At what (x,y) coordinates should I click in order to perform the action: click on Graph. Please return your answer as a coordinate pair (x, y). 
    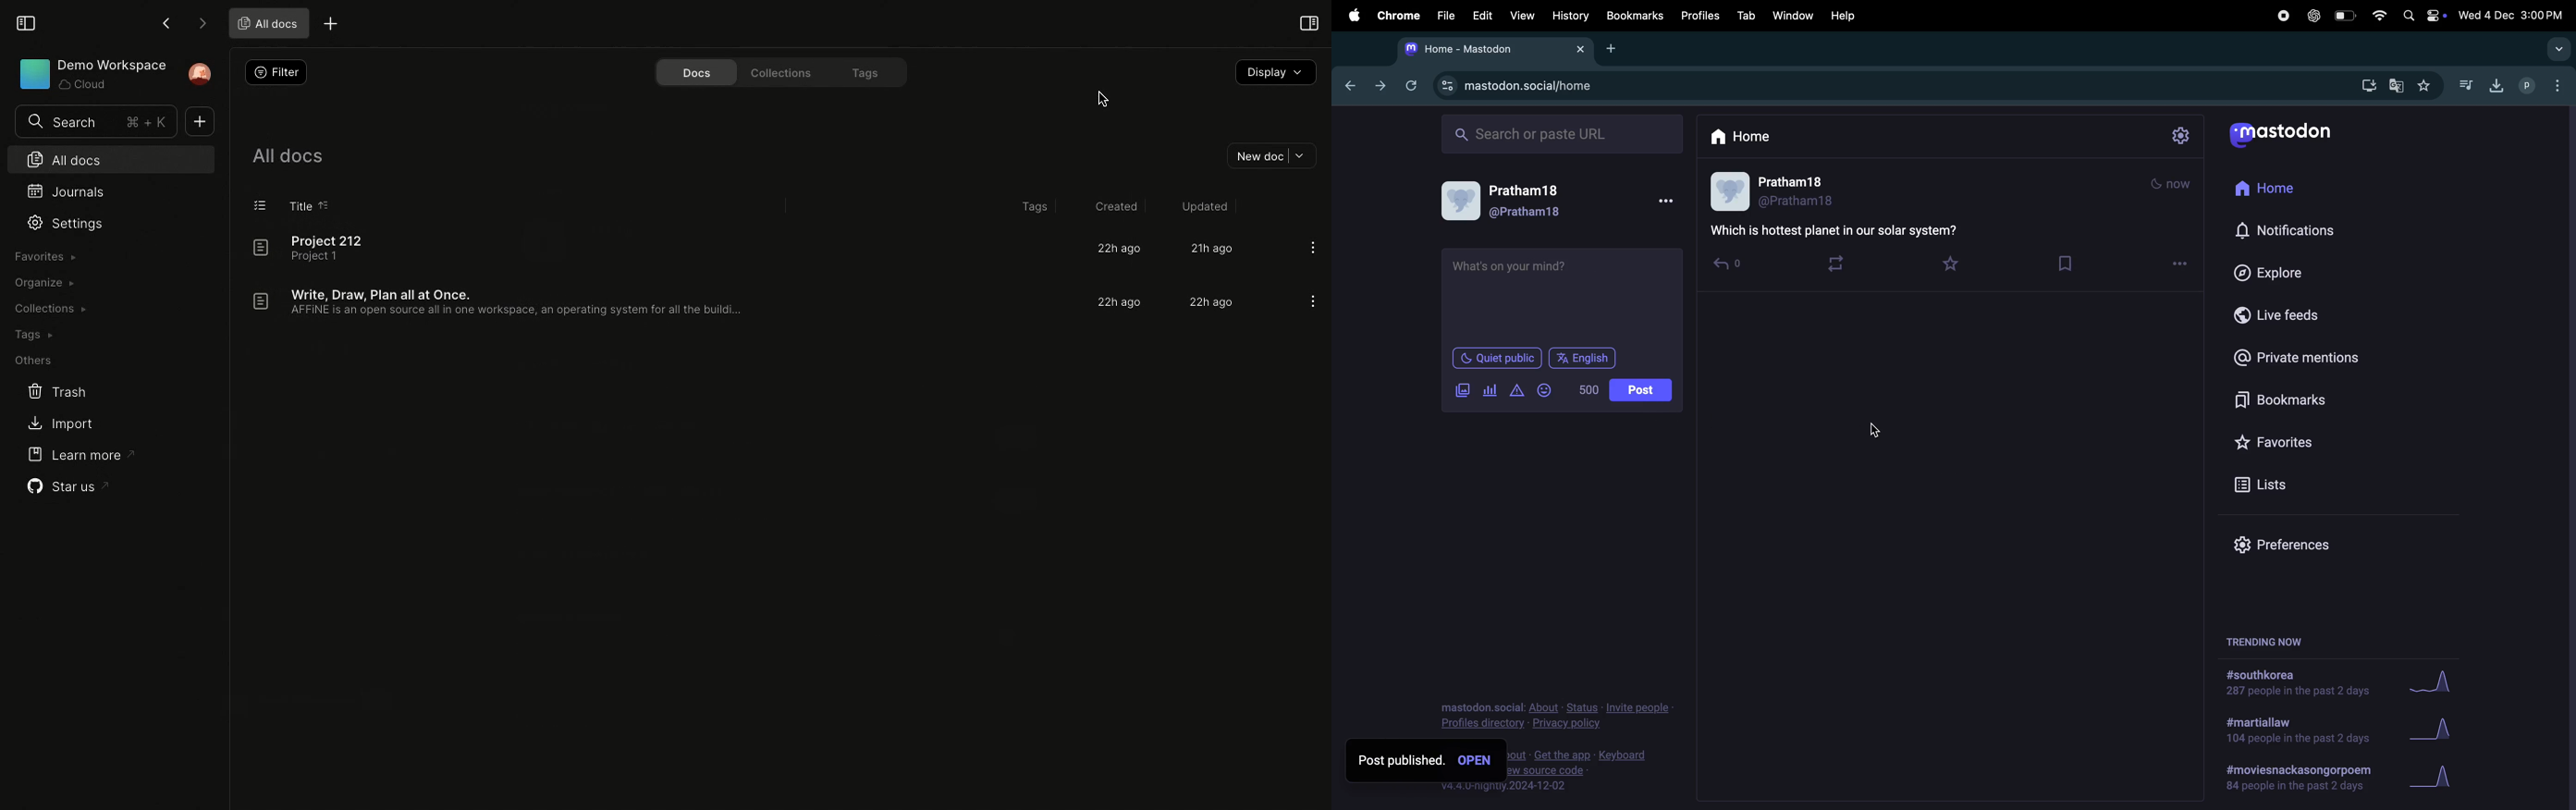
    Looking at the image, I should click on (2451, 725).